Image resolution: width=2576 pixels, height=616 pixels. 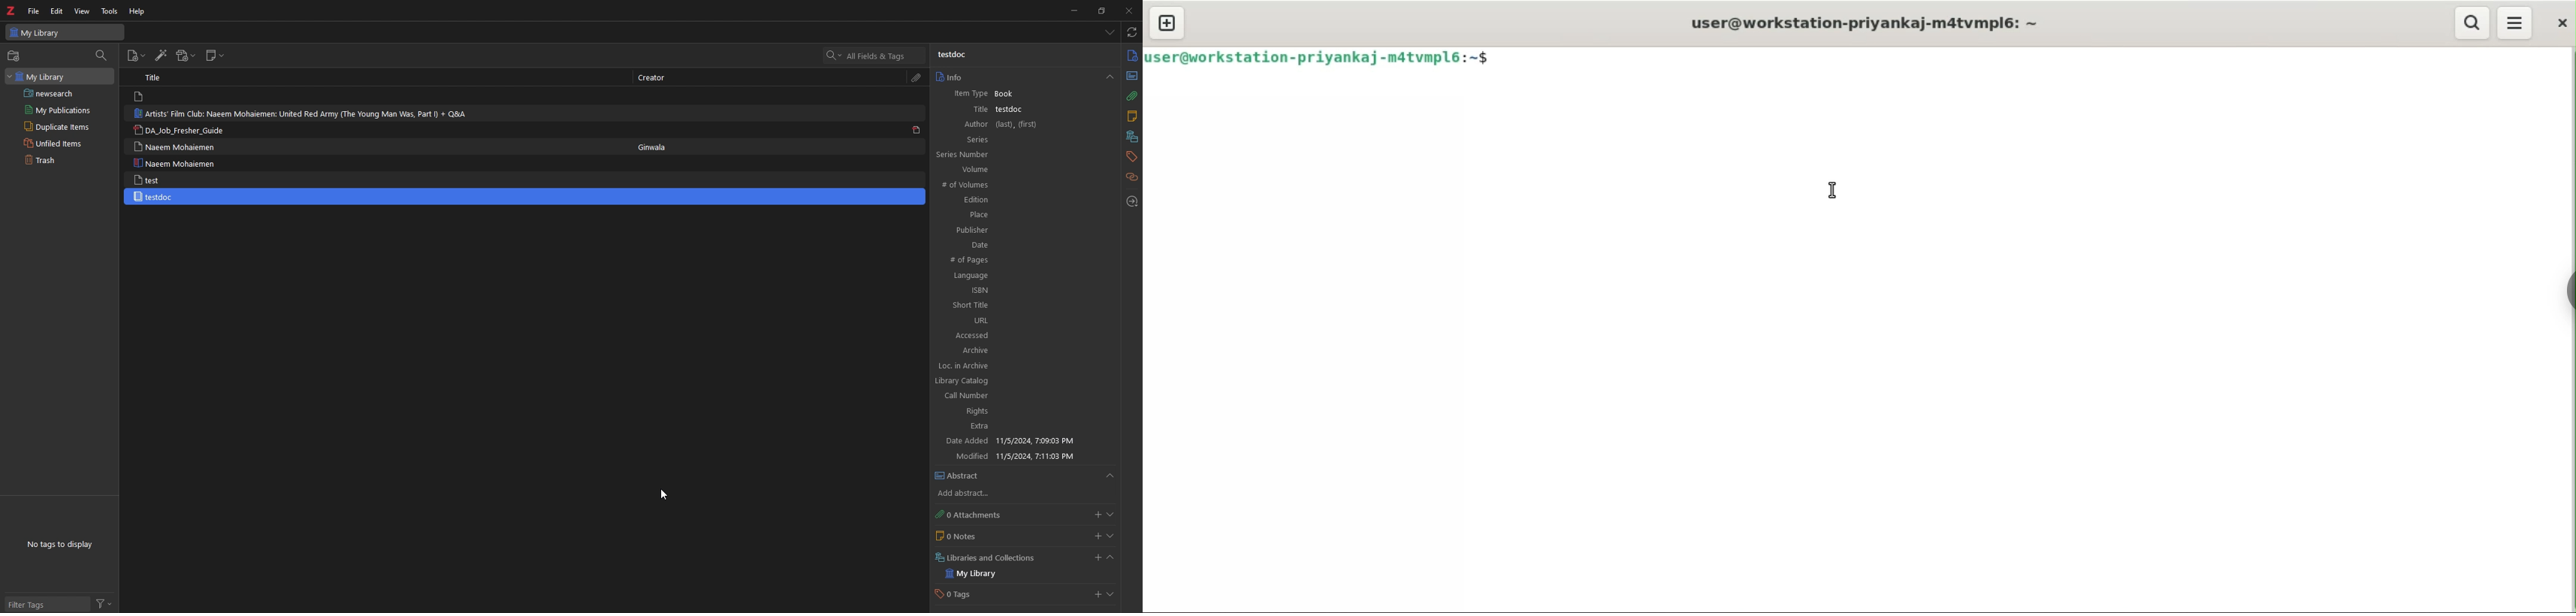 What do you see at coordinates (1021, 290) in the screenshot?
I see `ISBN` at bounding box center [1021, 290].